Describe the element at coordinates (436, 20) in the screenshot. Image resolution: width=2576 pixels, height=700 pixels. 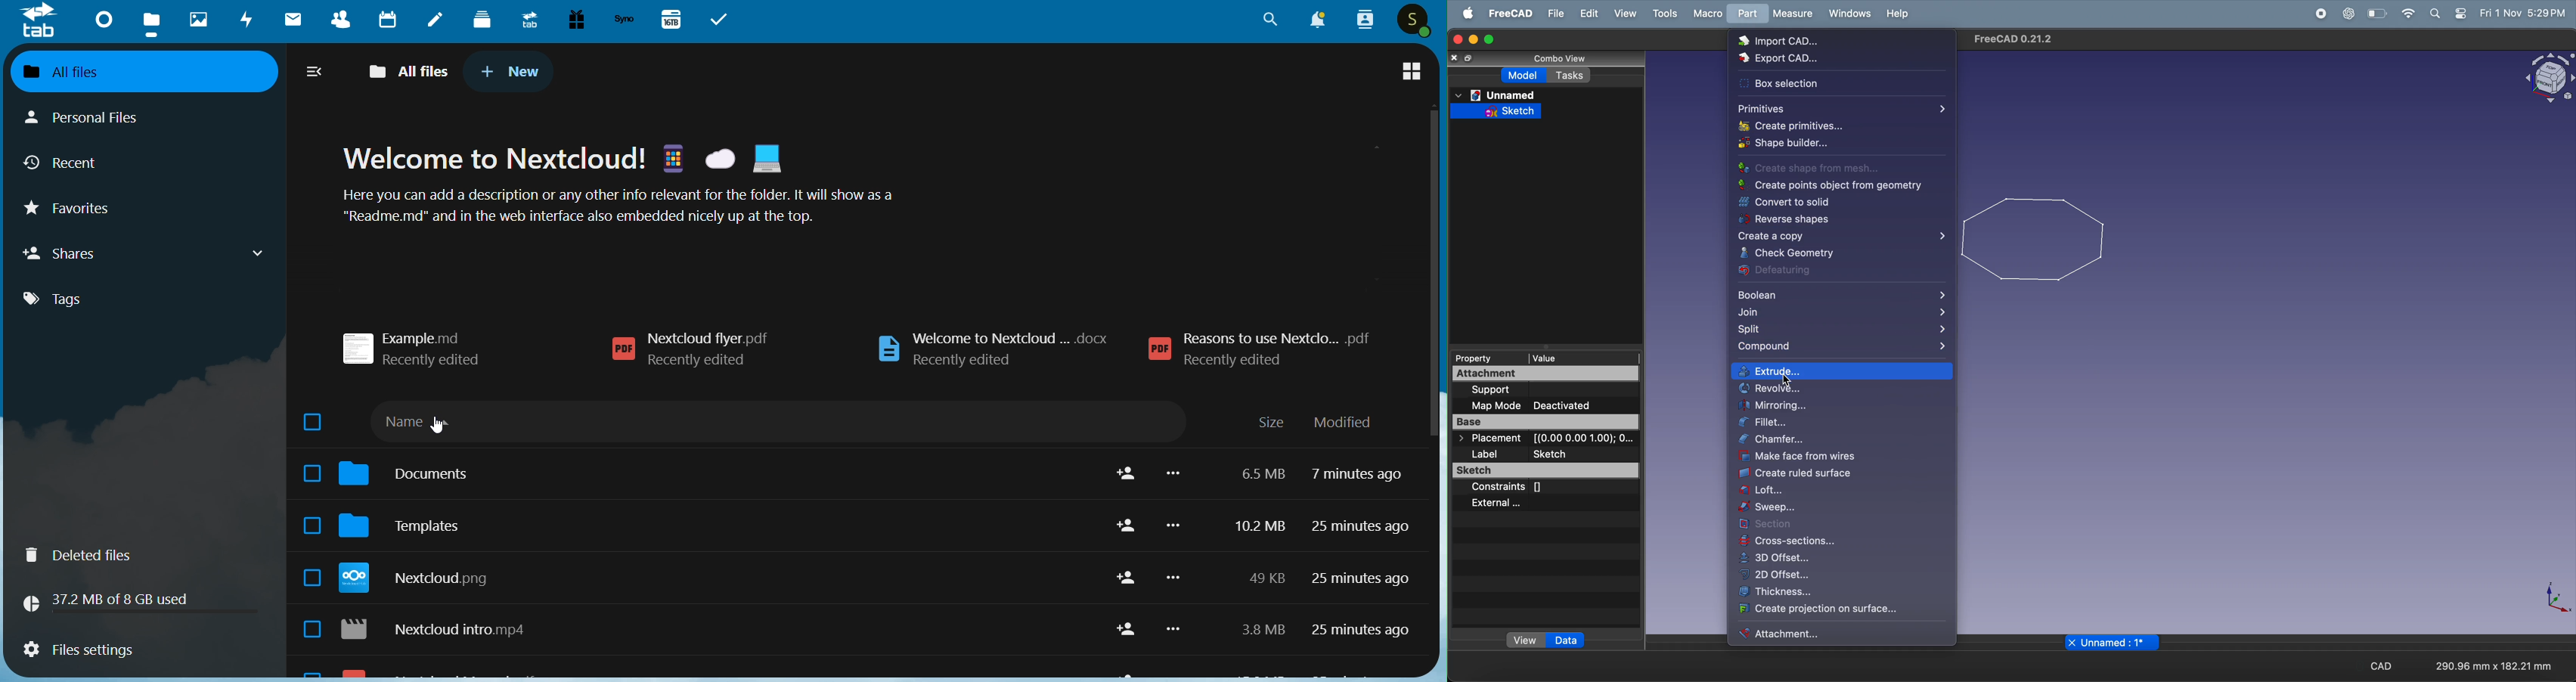
I see `Notes` at that location.